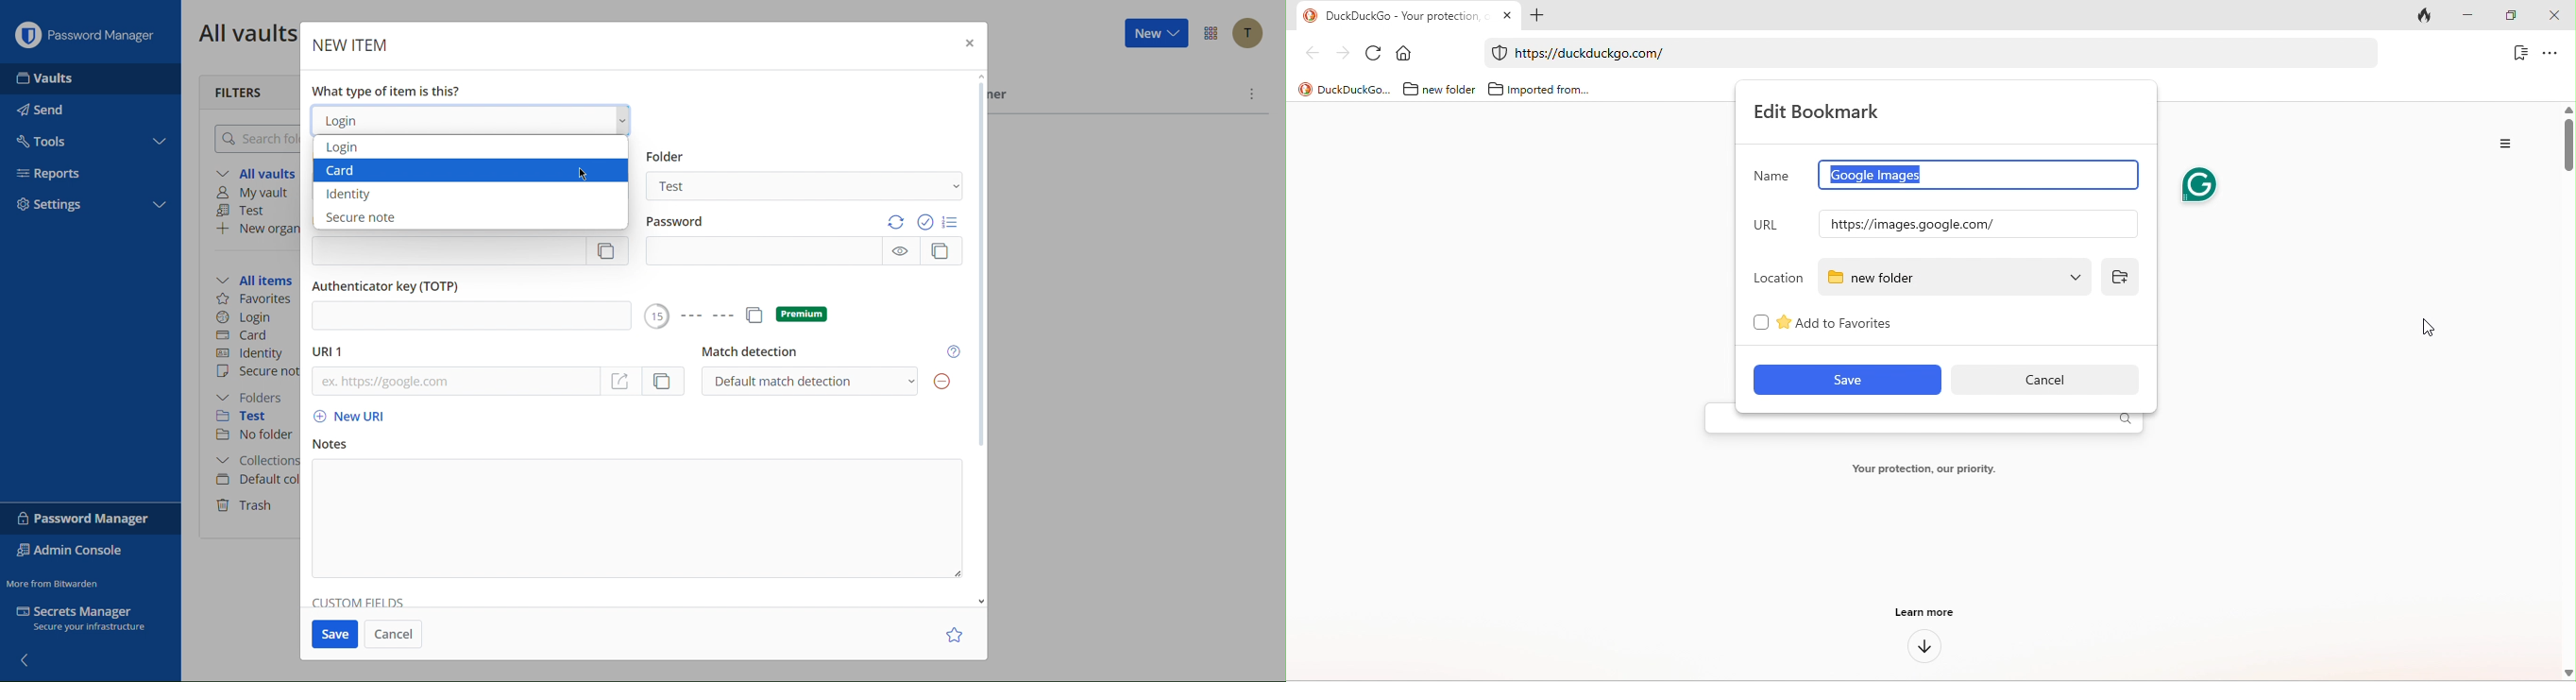 The width and height of the screenshot is (2576, 700). Describe the element at coordinates (468, 254) in the screenshot. I see `Username` at that location.